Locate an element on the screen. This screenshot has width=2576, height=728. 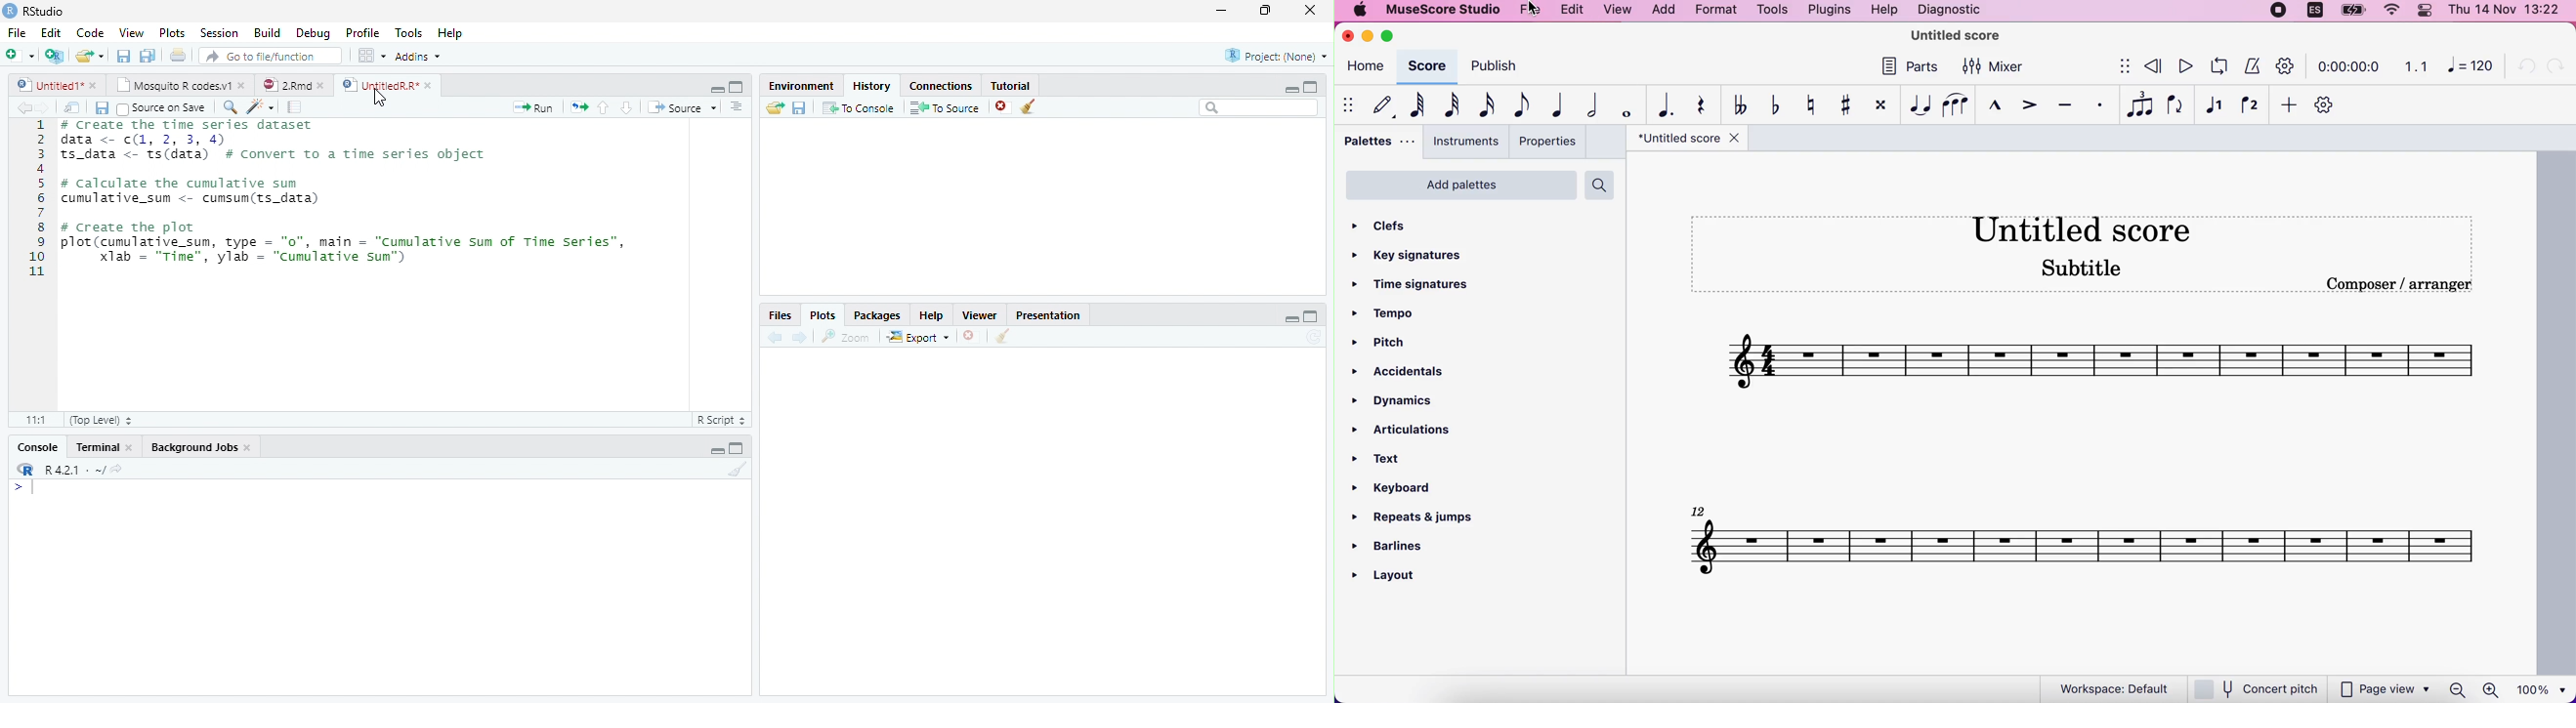
add is located at coordinates (1668, 12).